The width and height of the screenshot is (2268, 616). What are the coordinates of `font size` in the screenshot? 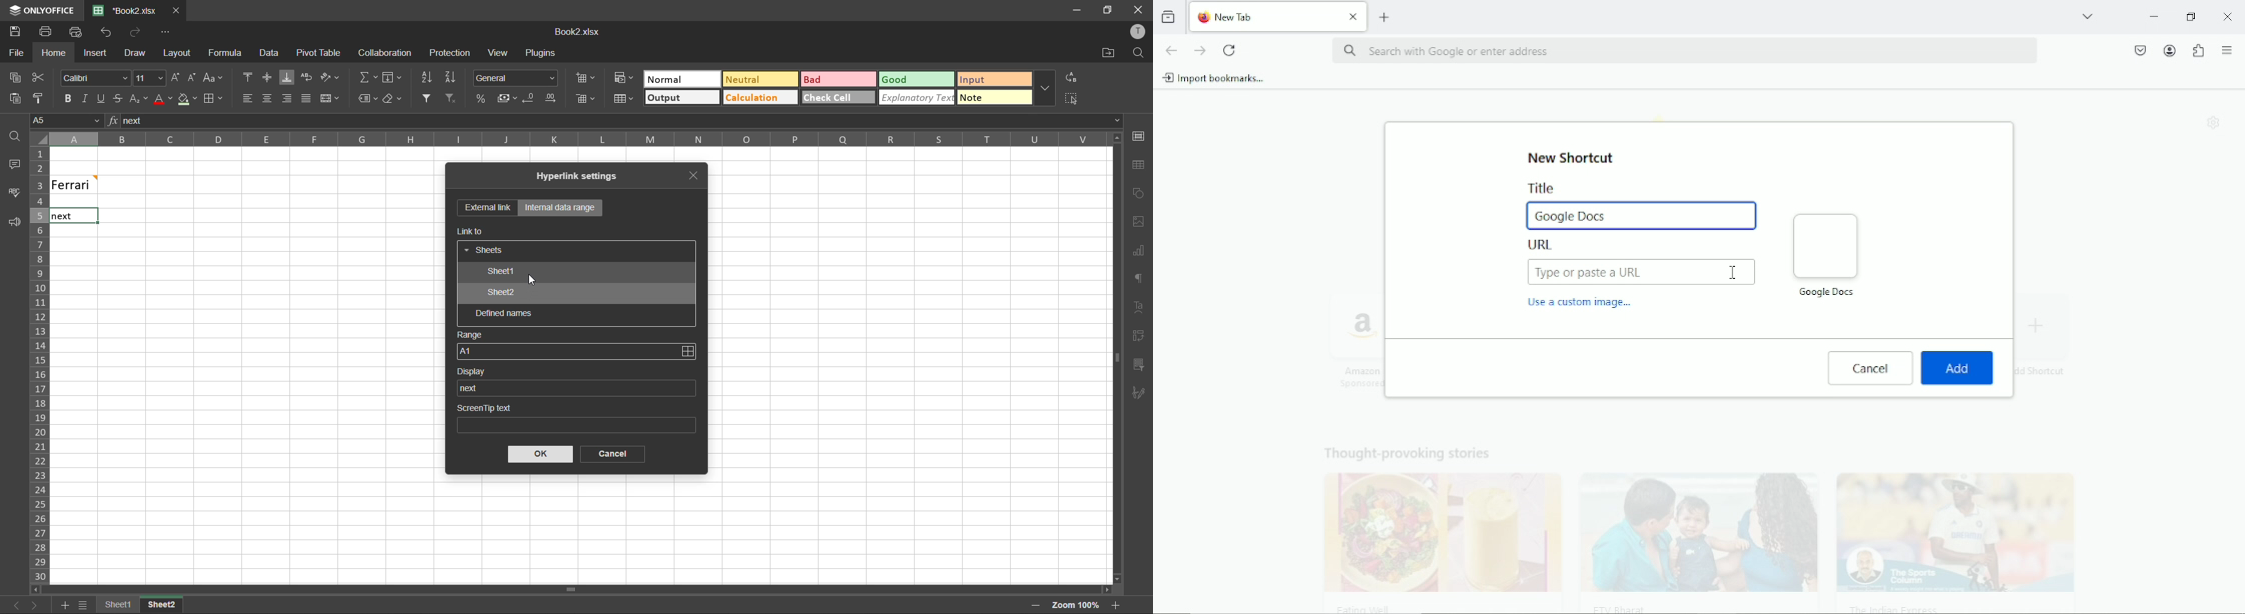 It's located at (151, 77).